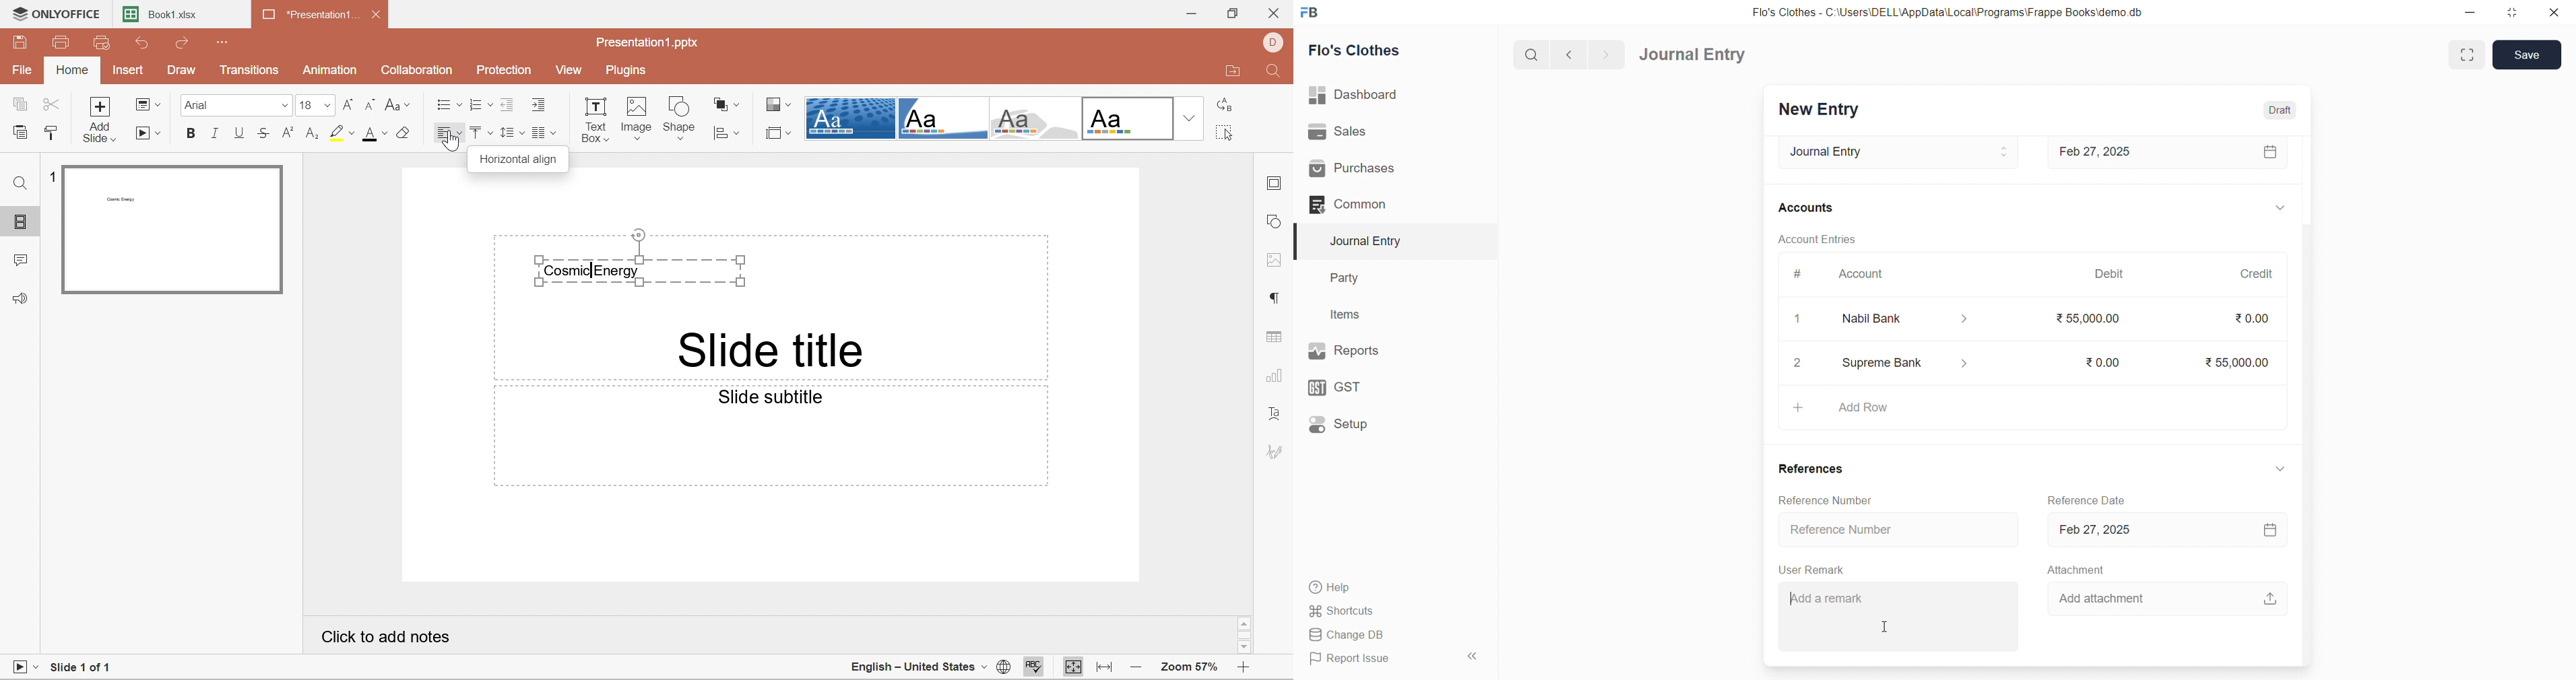 The height and width of the screenshot is (700, 2576). What do you see at coordinates (2556, 12) in the screenshot?
I see `close` at bounding box center [2556, 12].